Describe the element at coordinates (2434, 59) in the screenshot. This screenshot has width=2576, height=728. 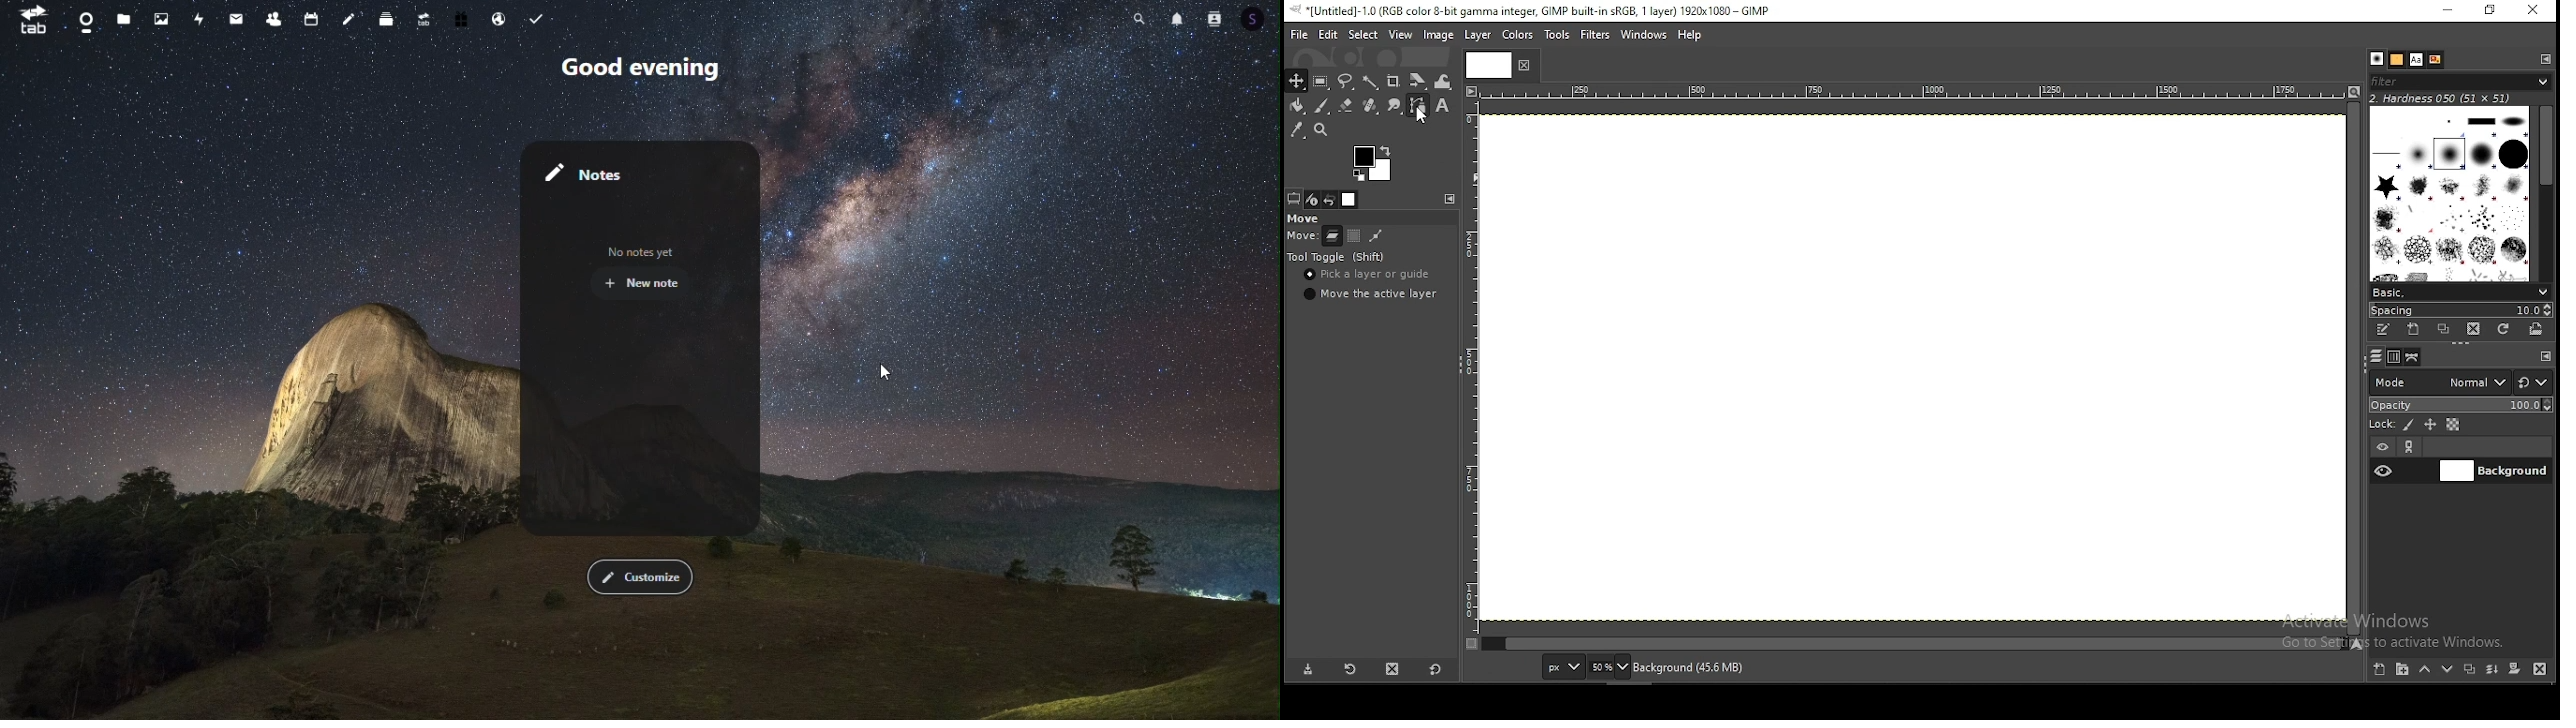
I see `document history` at that location.